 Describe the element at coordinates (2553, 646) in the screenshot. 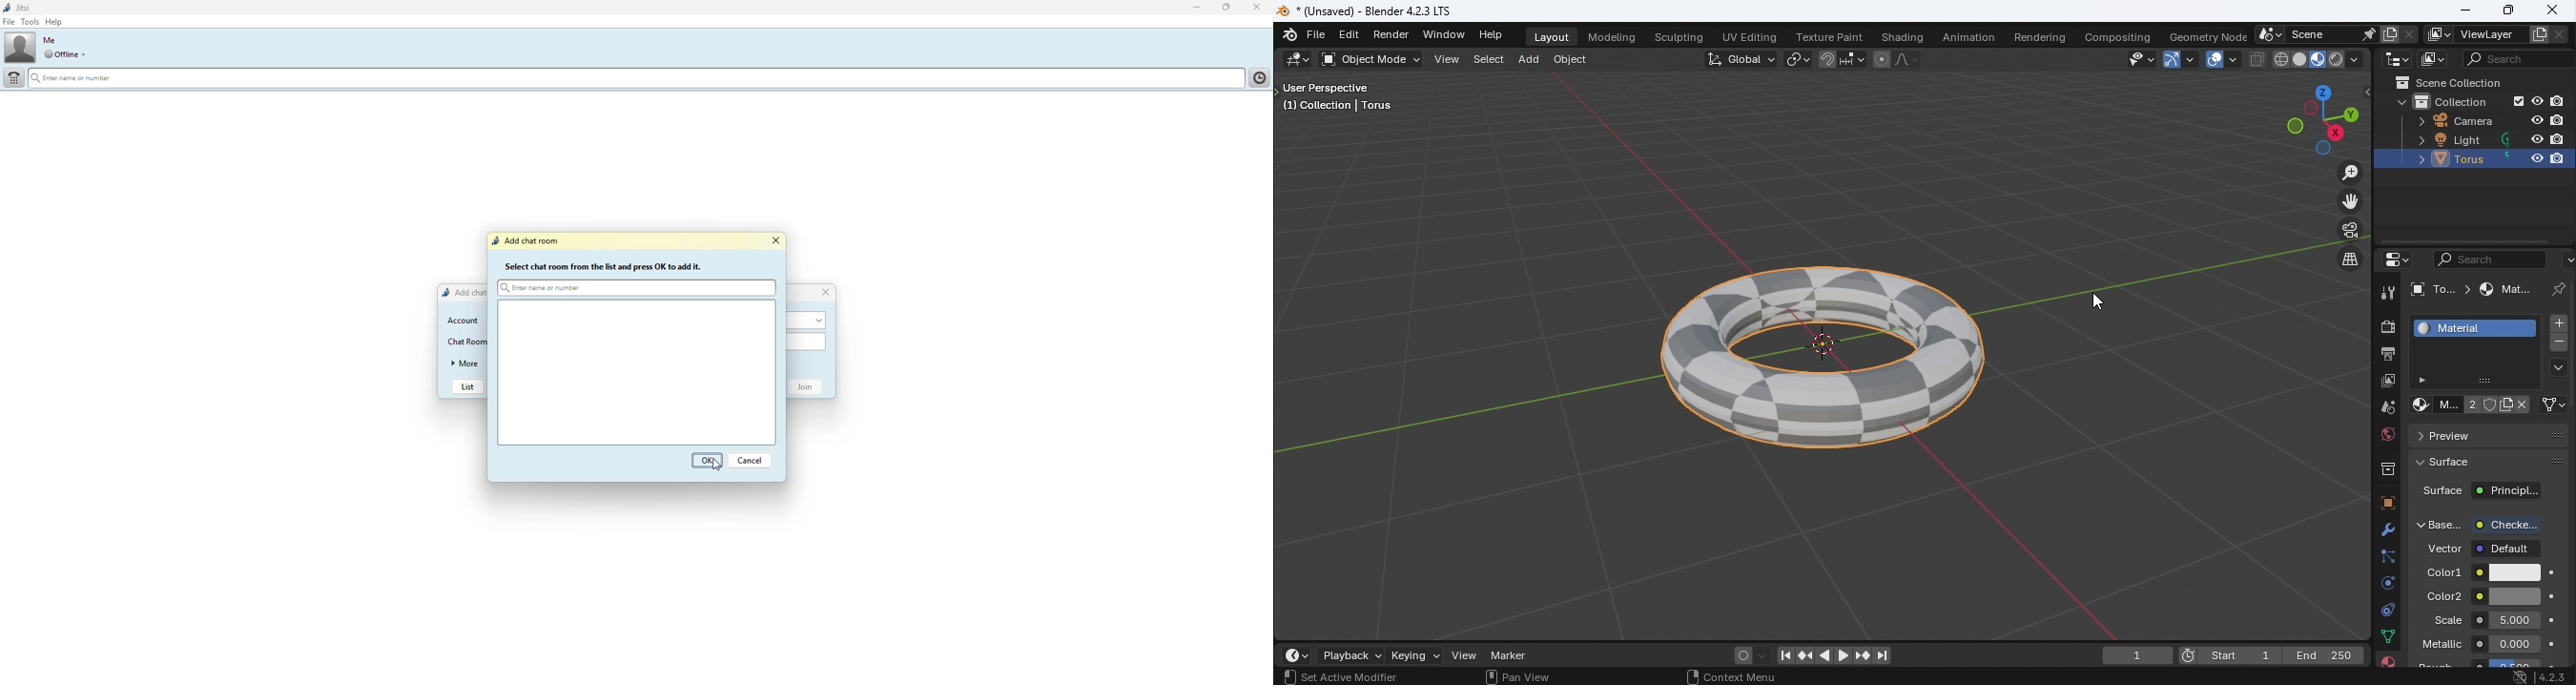

I see `Animate property` at that location.